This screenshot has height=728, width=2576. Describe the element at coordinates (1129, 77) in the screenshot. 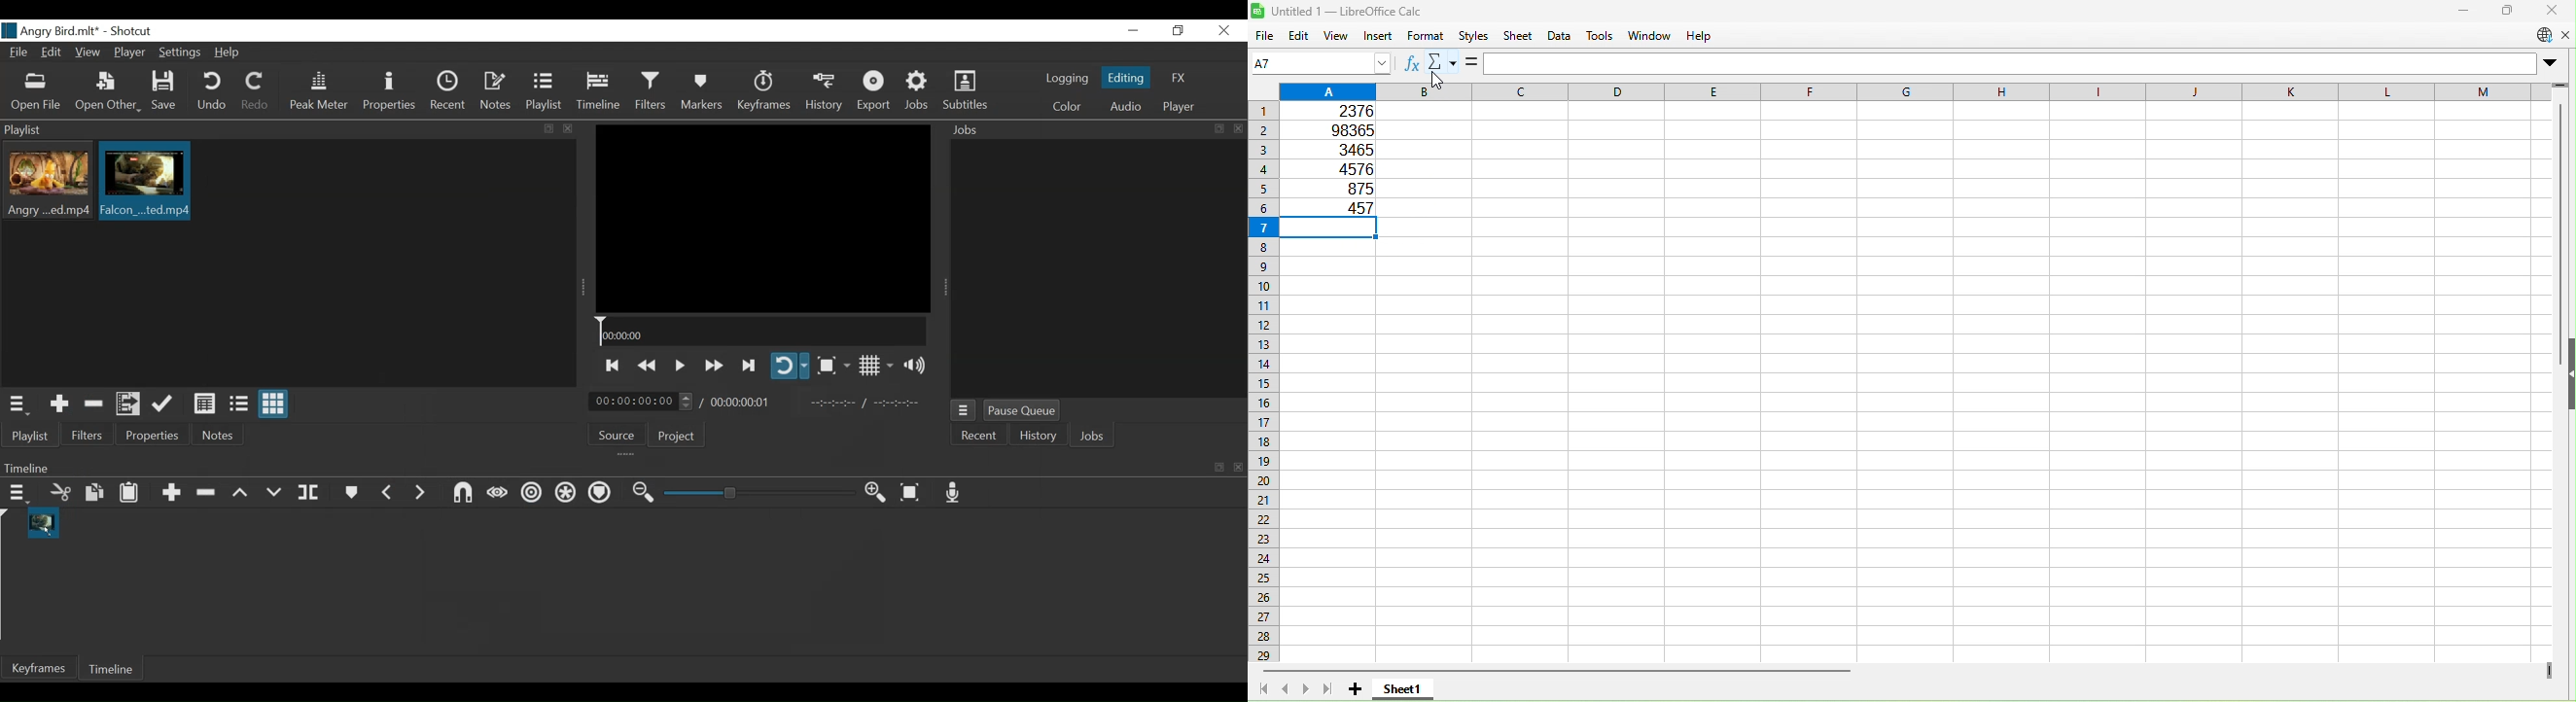

I see `Editing` at that location.